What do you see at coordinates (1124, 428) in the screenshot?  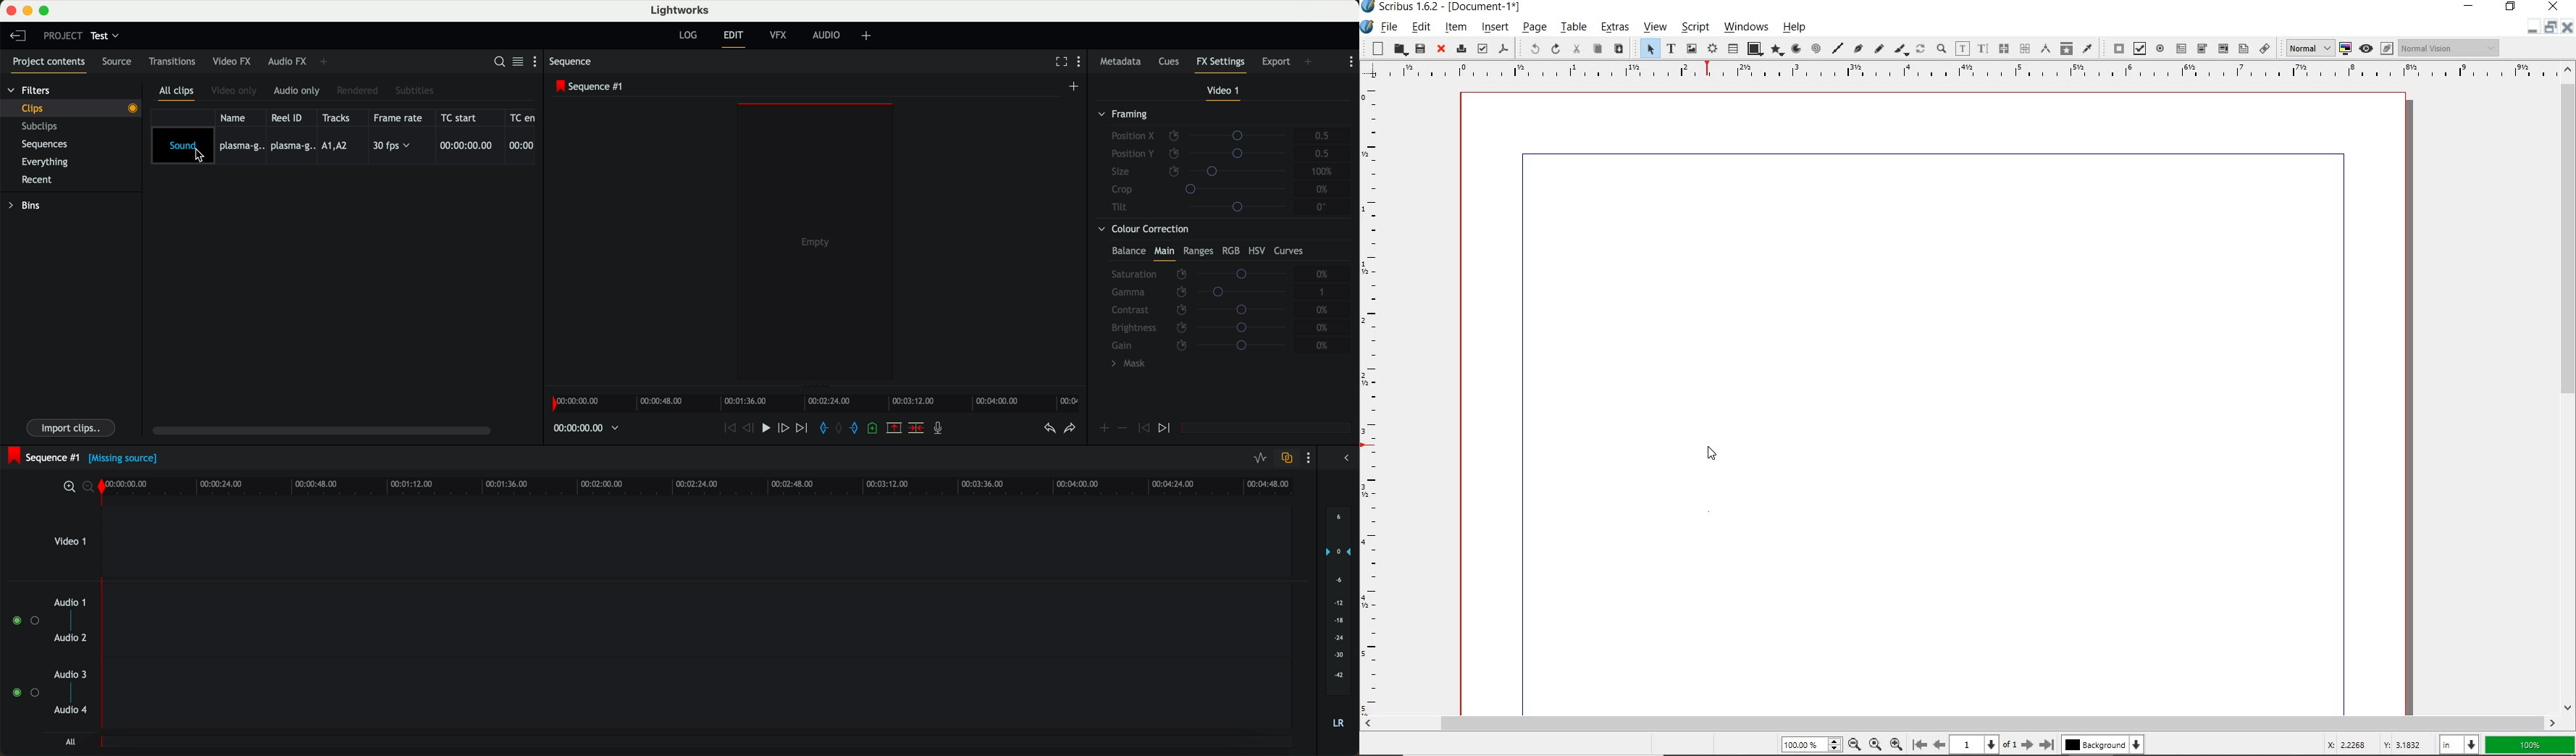 I see `remove keyframe` at bounding box center [1124, 428].